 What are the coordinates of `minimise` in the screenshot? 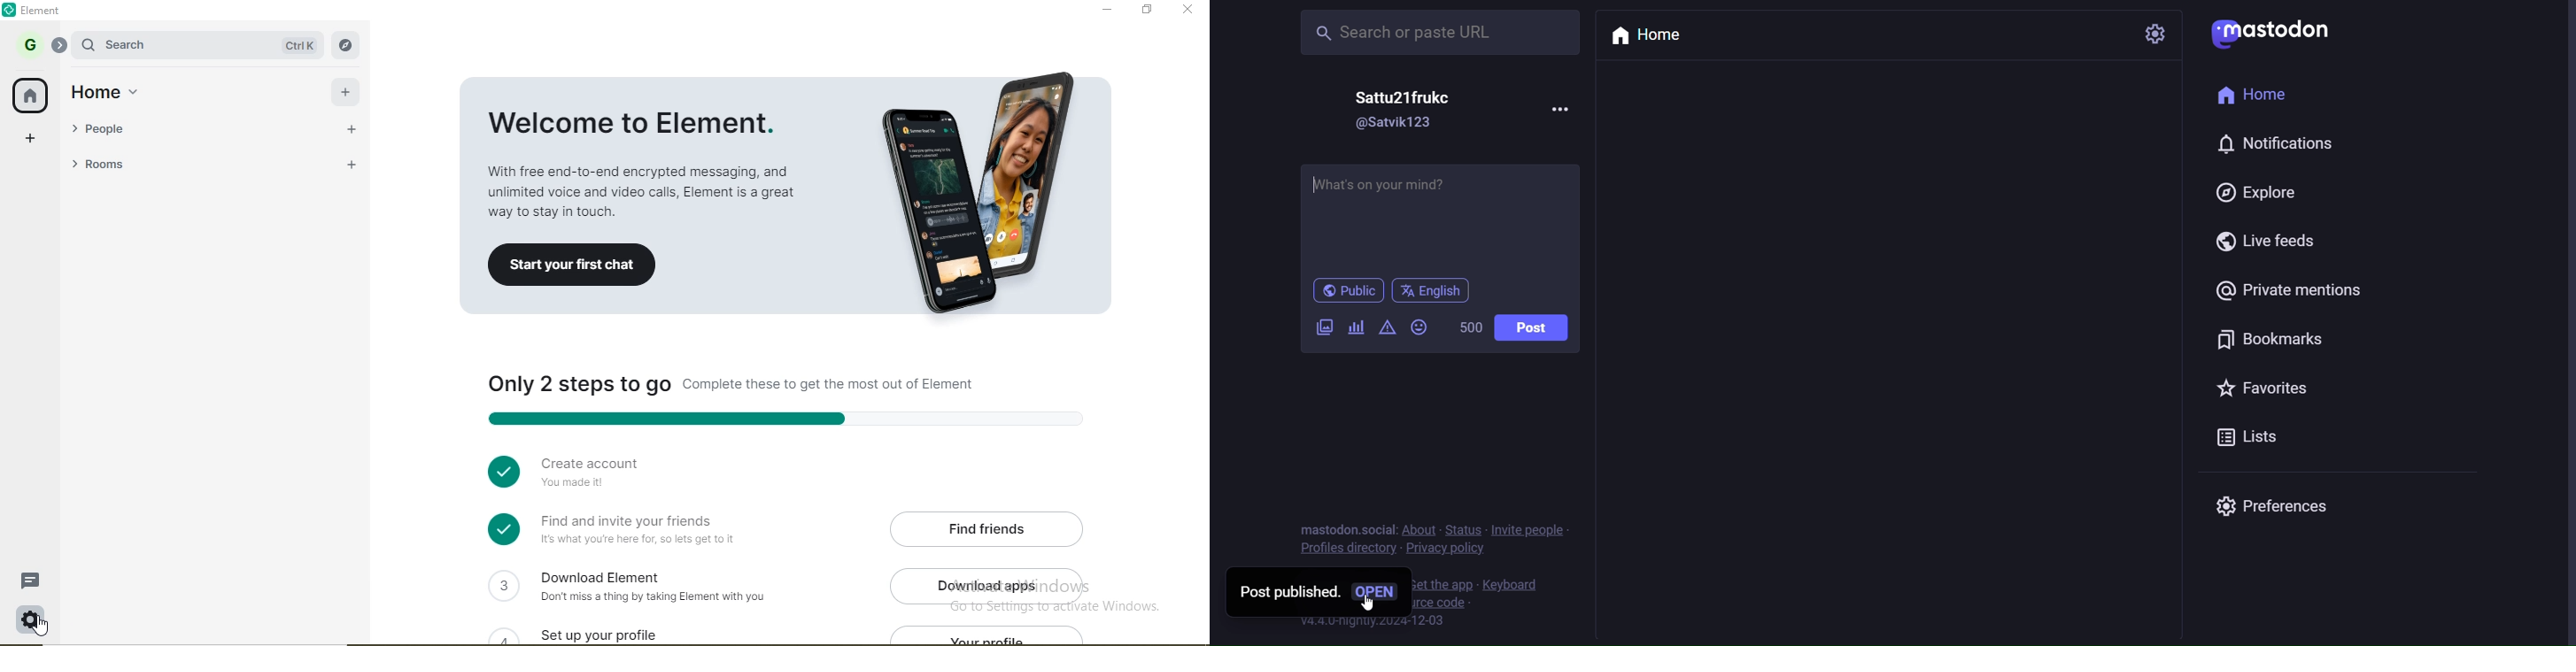 It's located at (1106, 9).